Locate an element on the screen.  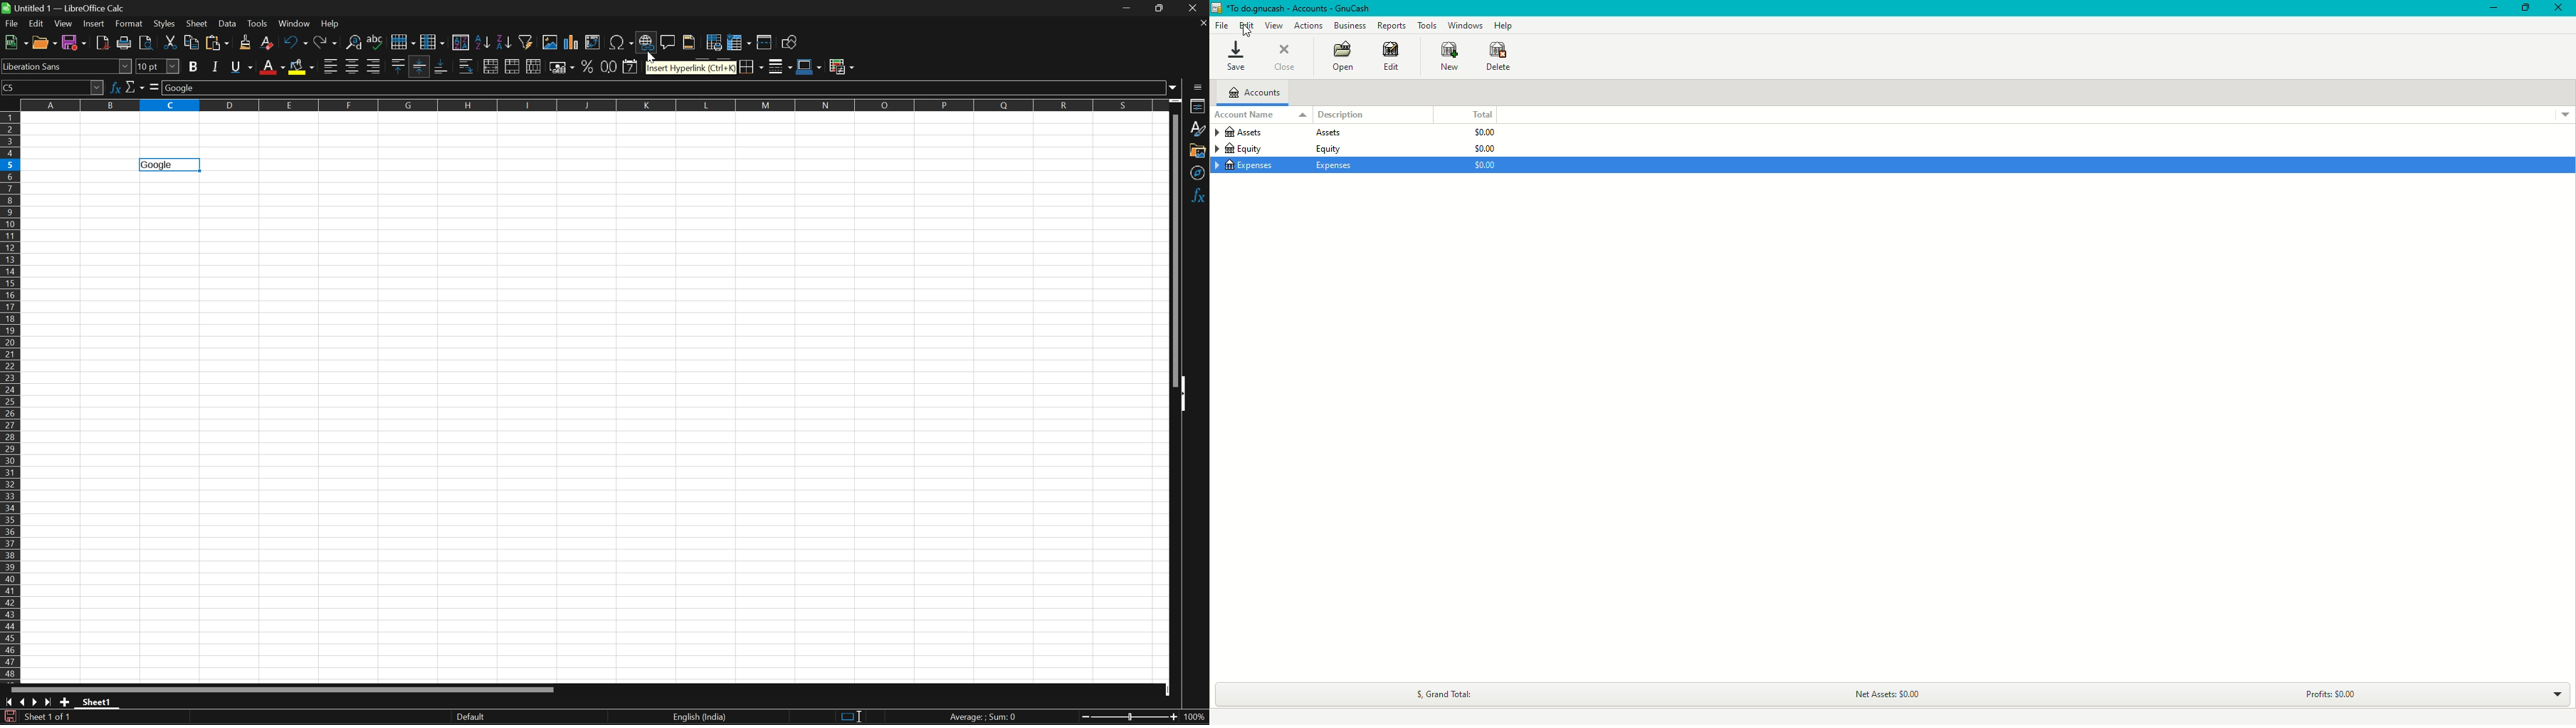
Functions is located at coordinates (1199, 196).